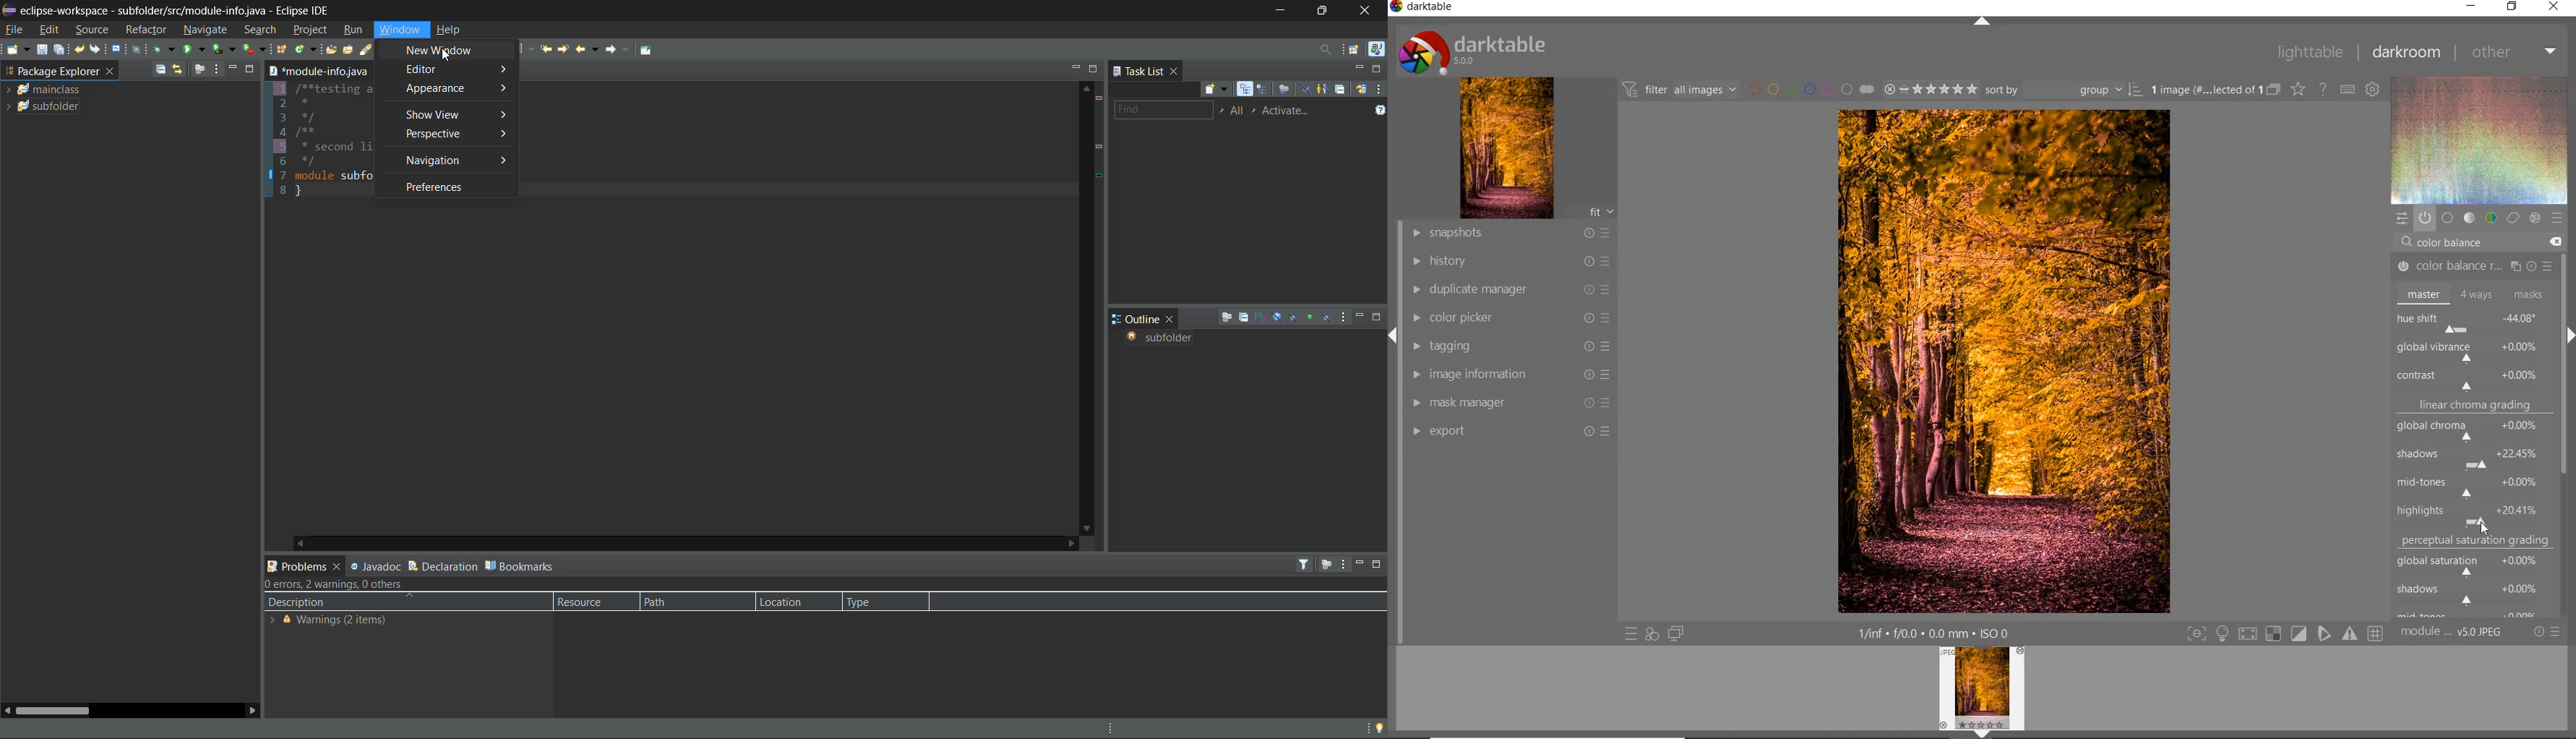 This screenshot has width=2576, height=756. Describe the element at coordinates (306, 602) in the screenshot. I see `description` at that location.